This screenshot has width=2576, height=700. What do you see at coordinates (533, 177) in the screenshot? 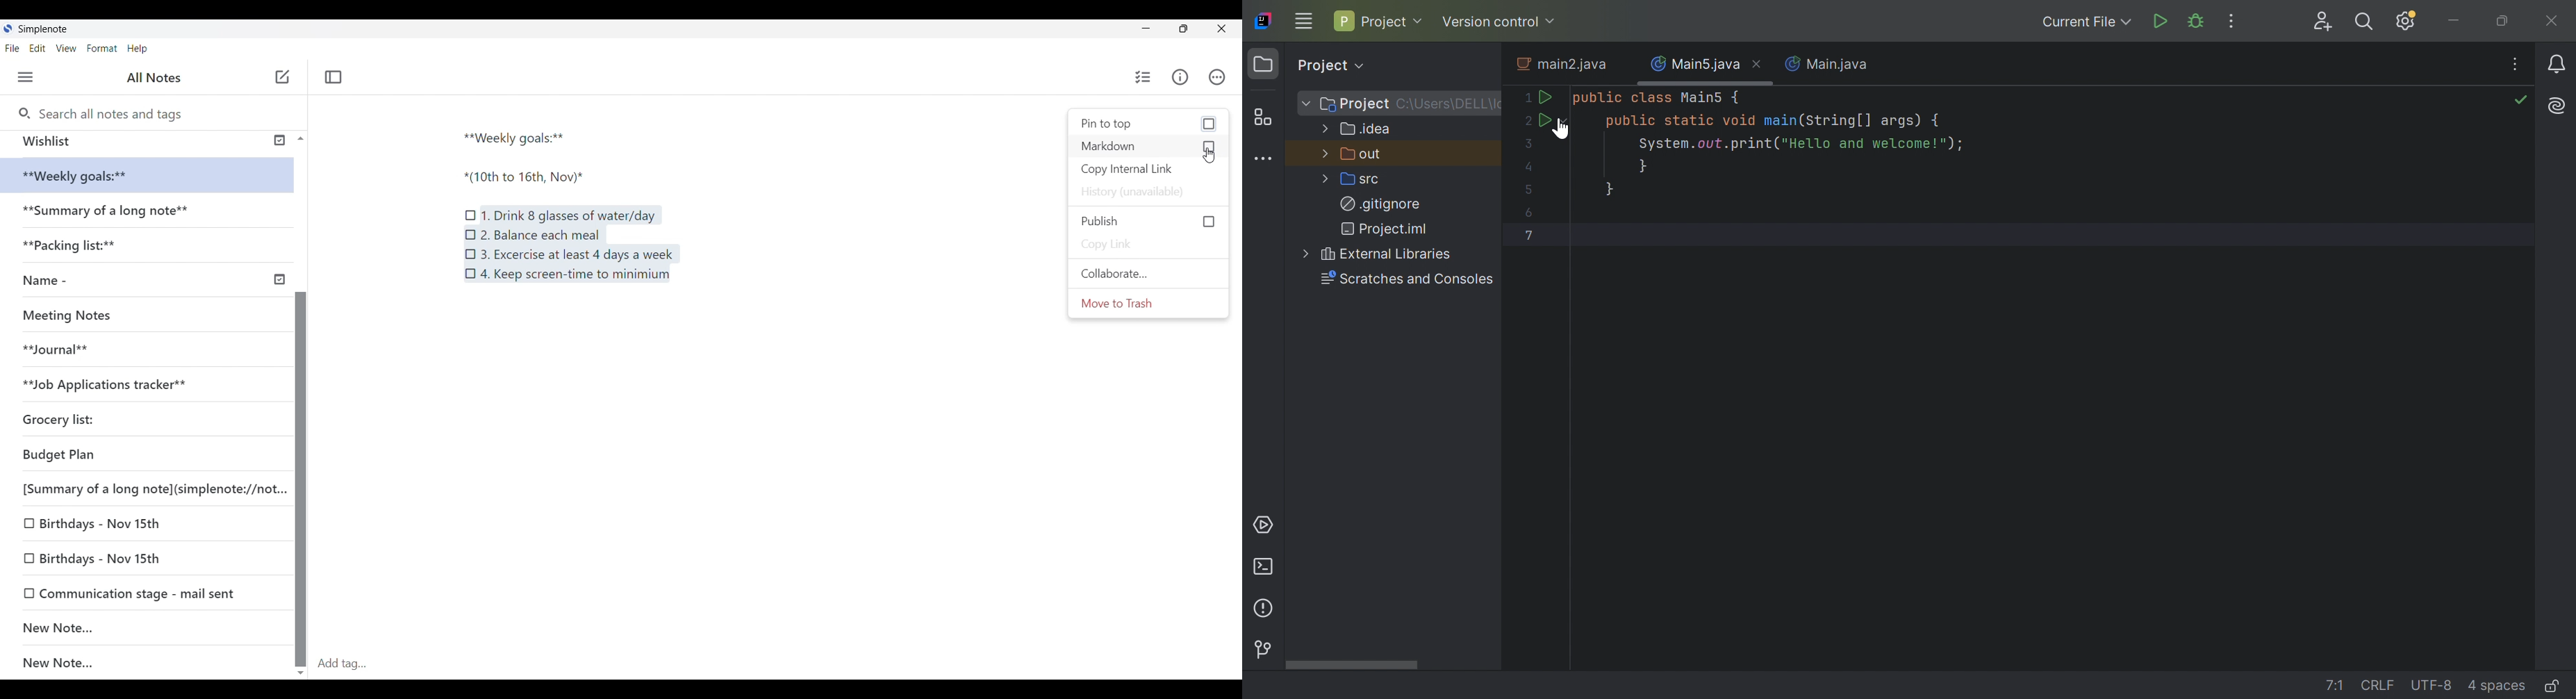
I see `*(10th to 16th, Nov)*` at bounding box center [533, 177].